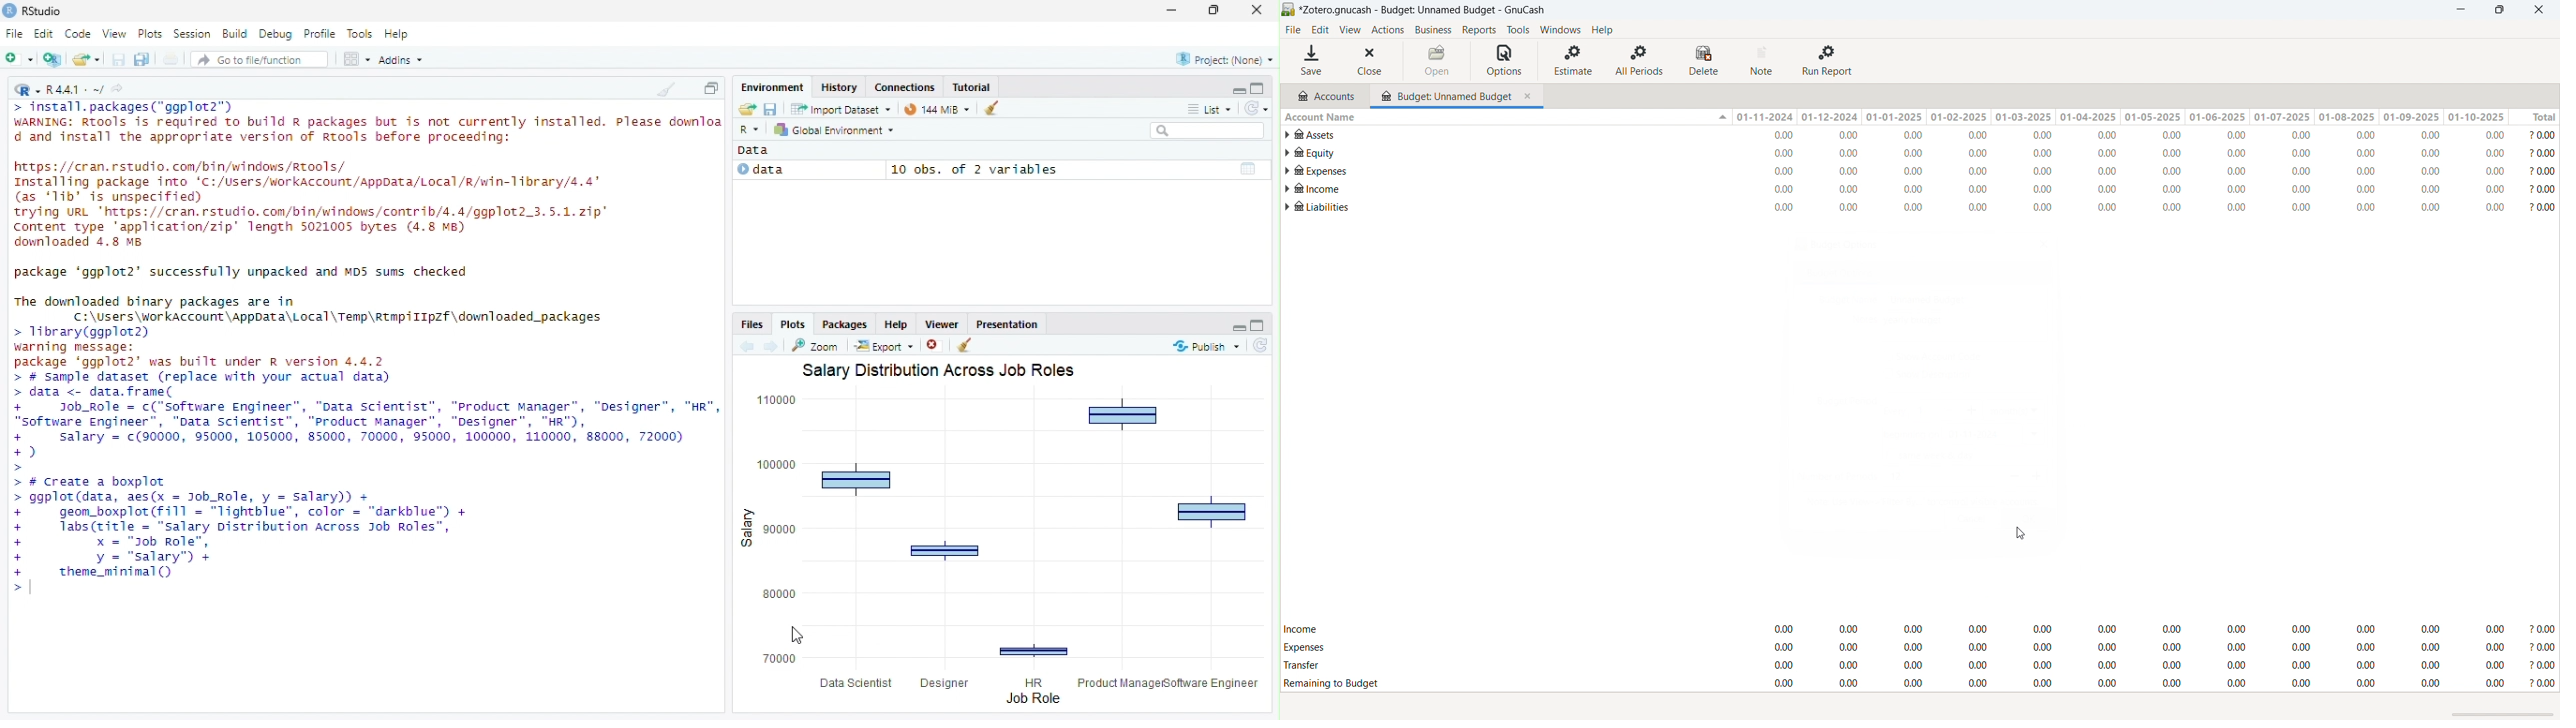  I want to click on Maximize, so click(1210, 11).